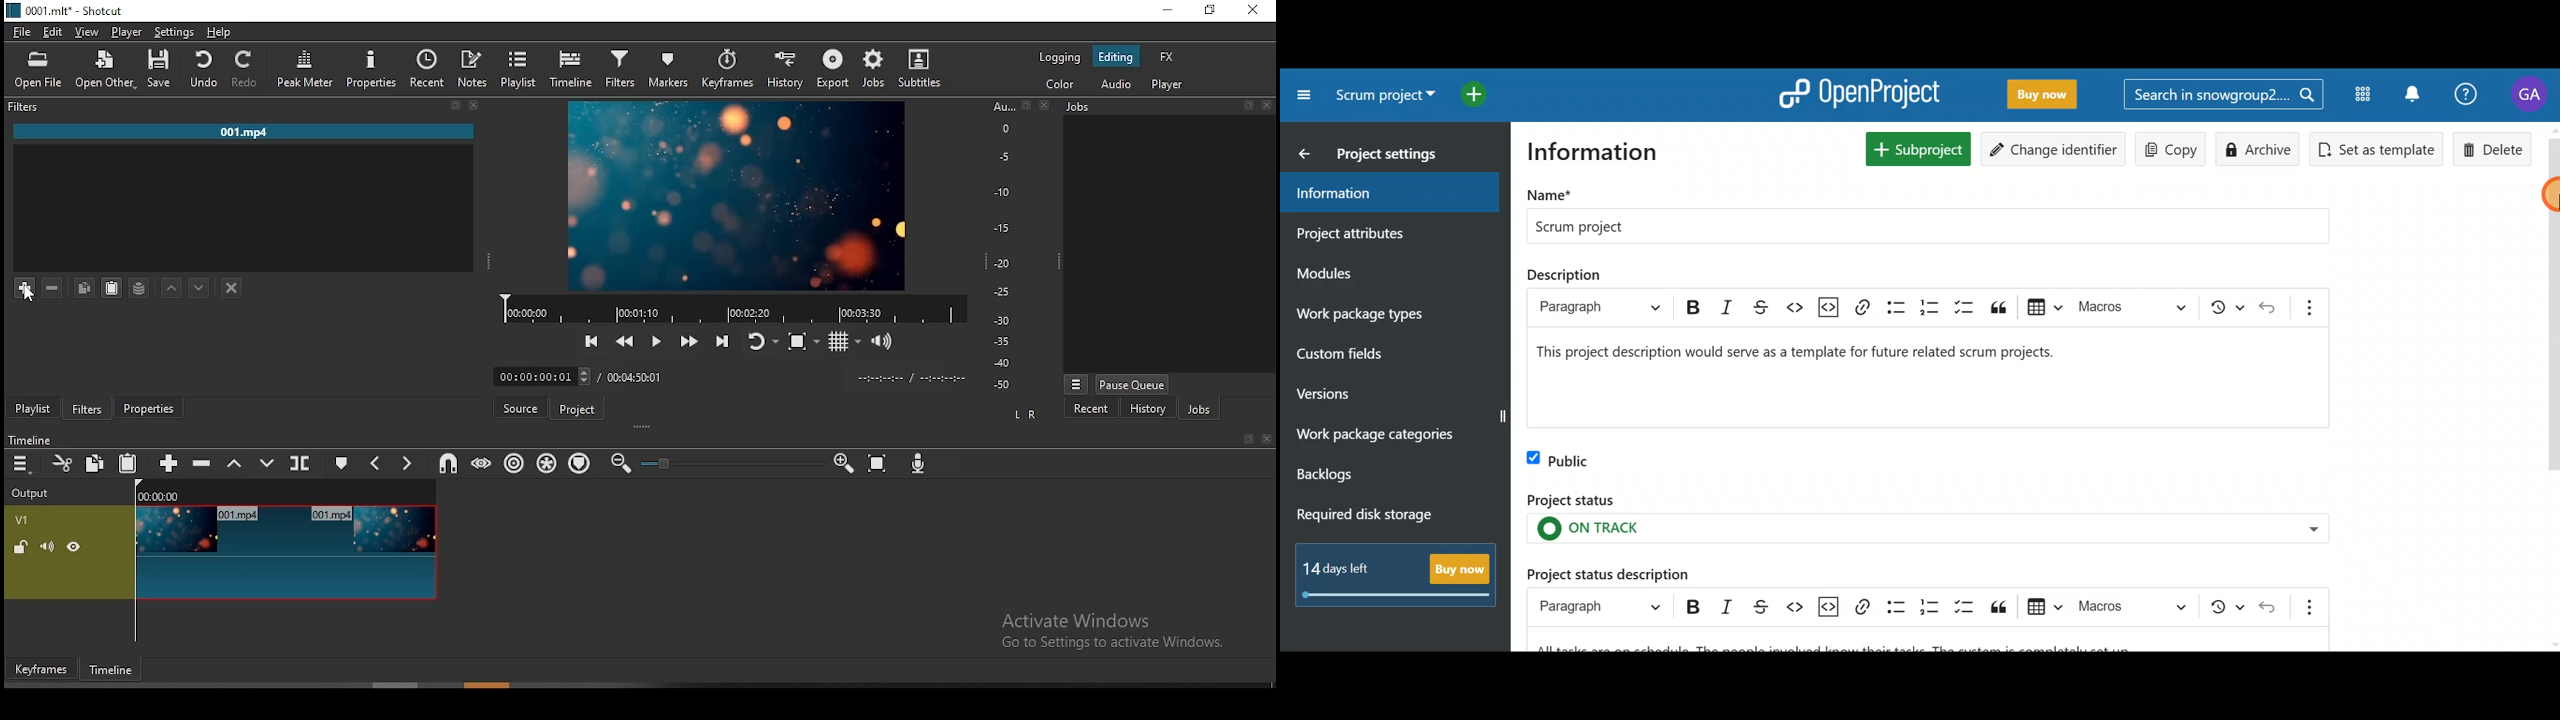  What do you see at coordinates (1997, 307) in the screenshot?
I see `block quote` at bounding box center [1997, 307].